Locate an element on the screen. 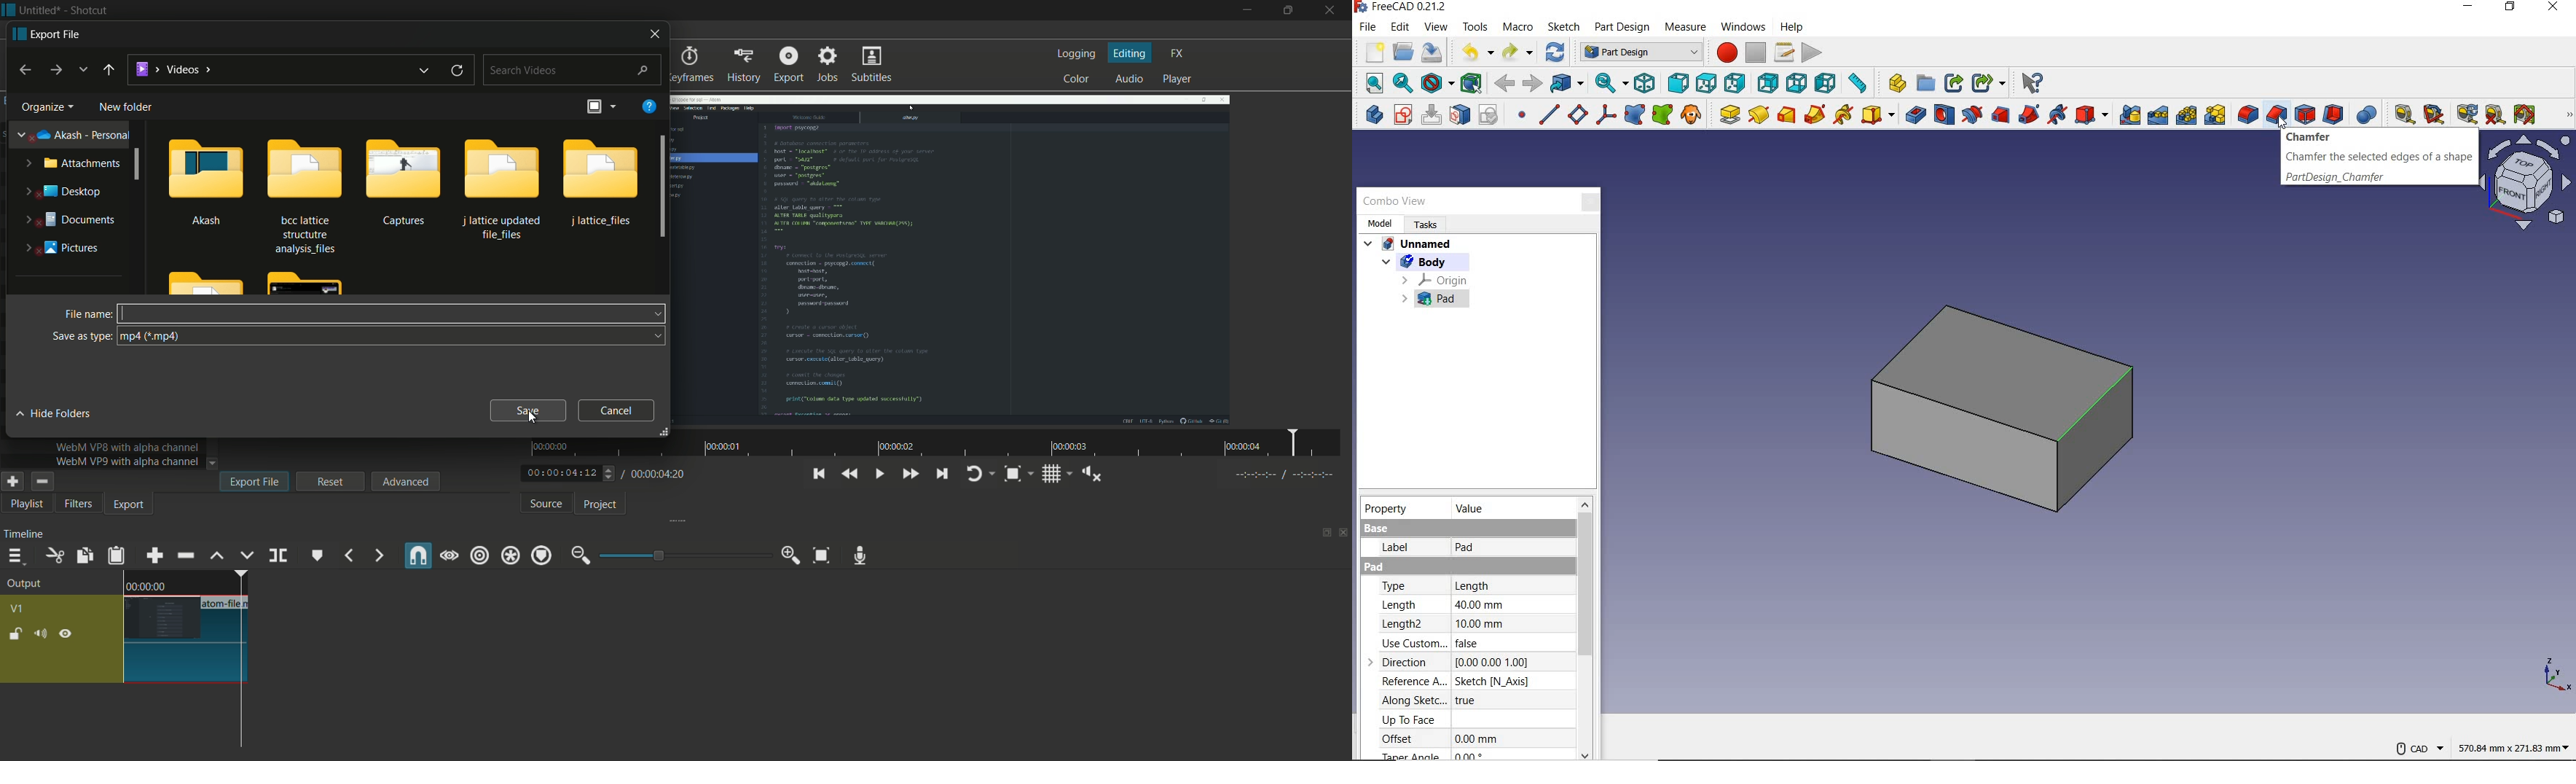  view is located at coordinates (1437, 28).